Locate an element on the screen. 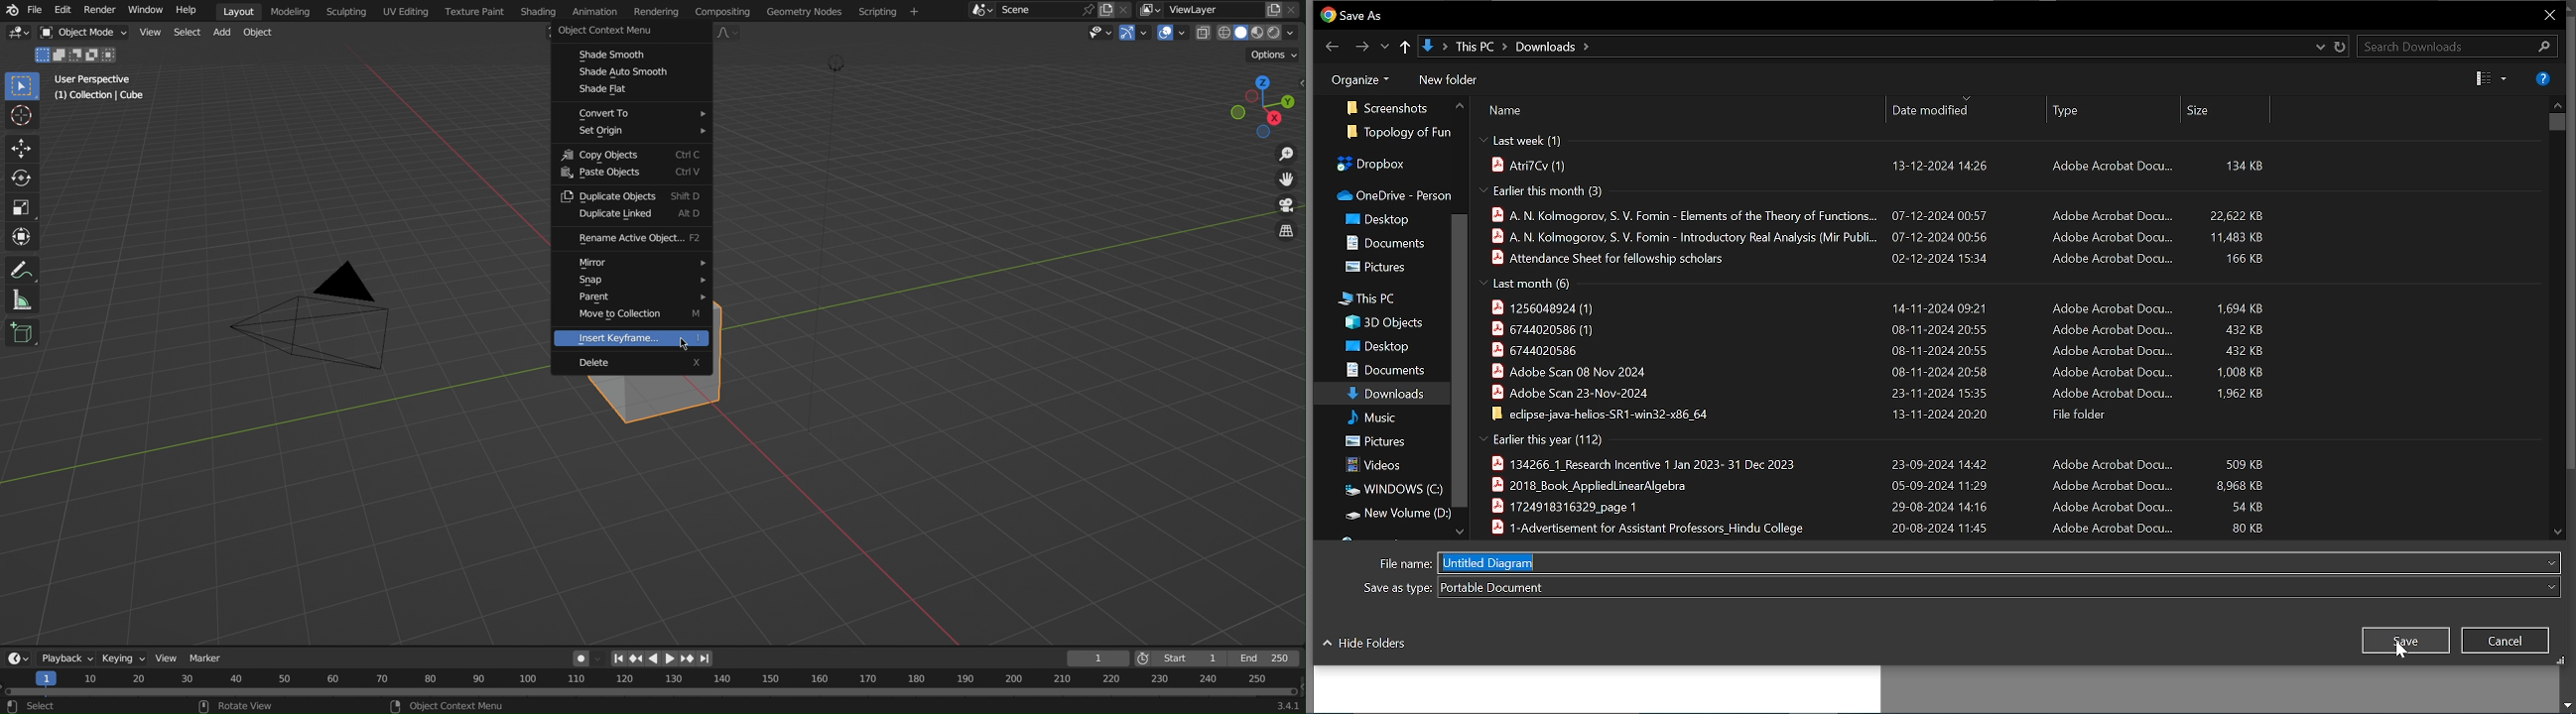 The height and width of the screenshot is (728, 2576). 11,483 KB is located at coordinates (2235, 239).